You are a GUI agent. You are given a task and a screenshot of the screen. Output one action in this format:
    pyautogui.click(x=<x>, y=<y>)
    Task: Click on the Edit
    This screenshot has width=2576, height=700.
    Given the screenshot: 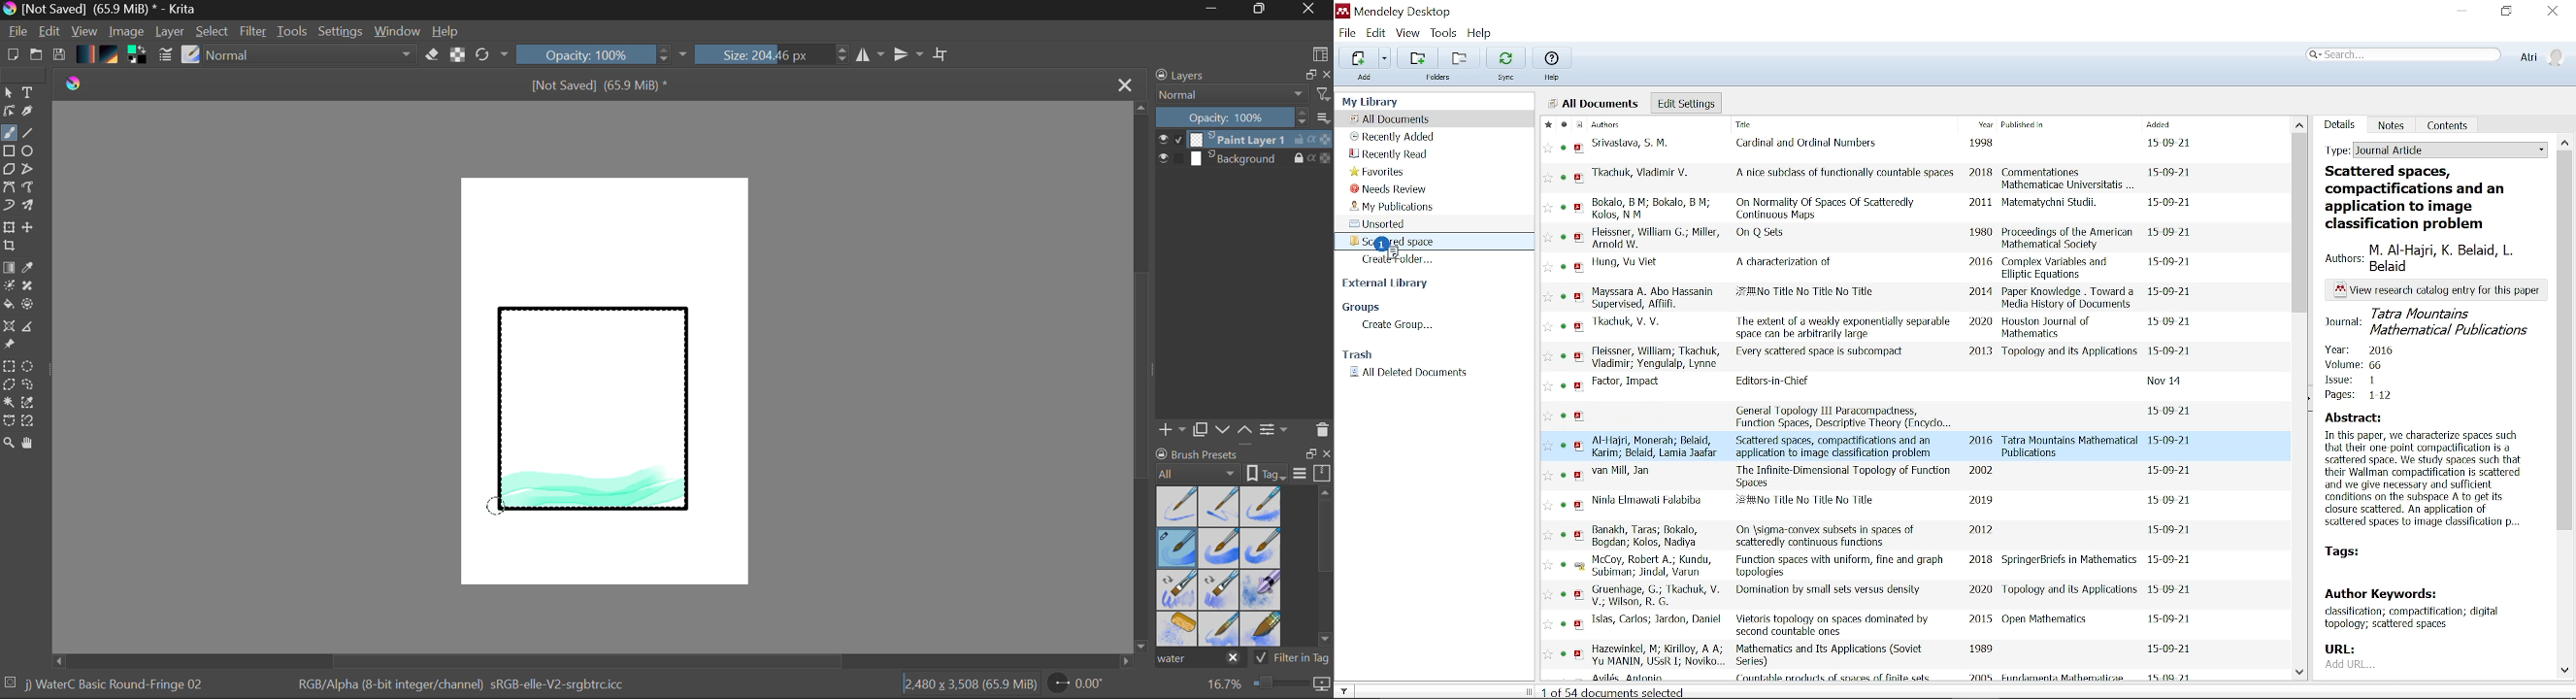 What is the action you would take?
    pyautogui.click(x=50, y=33)
    